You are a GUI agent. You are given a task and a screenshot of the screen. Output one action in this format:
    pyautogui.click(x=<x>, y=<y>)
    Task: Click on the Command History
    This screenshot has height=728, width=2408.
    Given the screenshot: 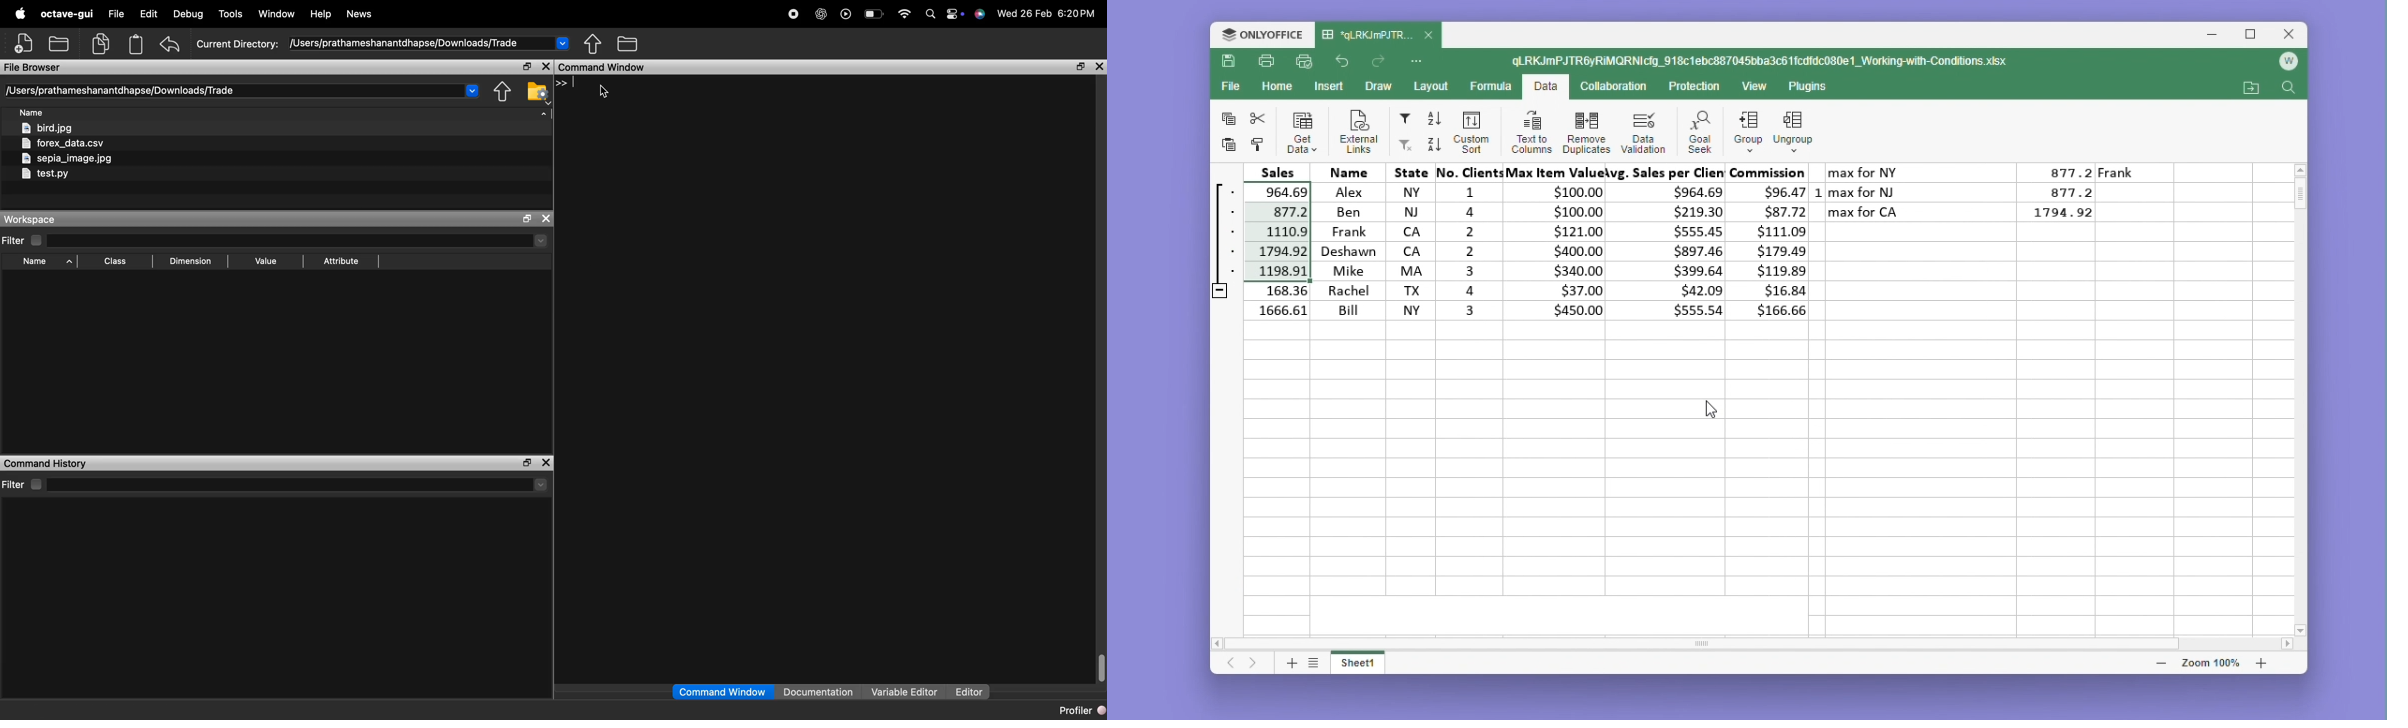 What is the action you would take?
    pyautogui.click(x=45, y=464)
    